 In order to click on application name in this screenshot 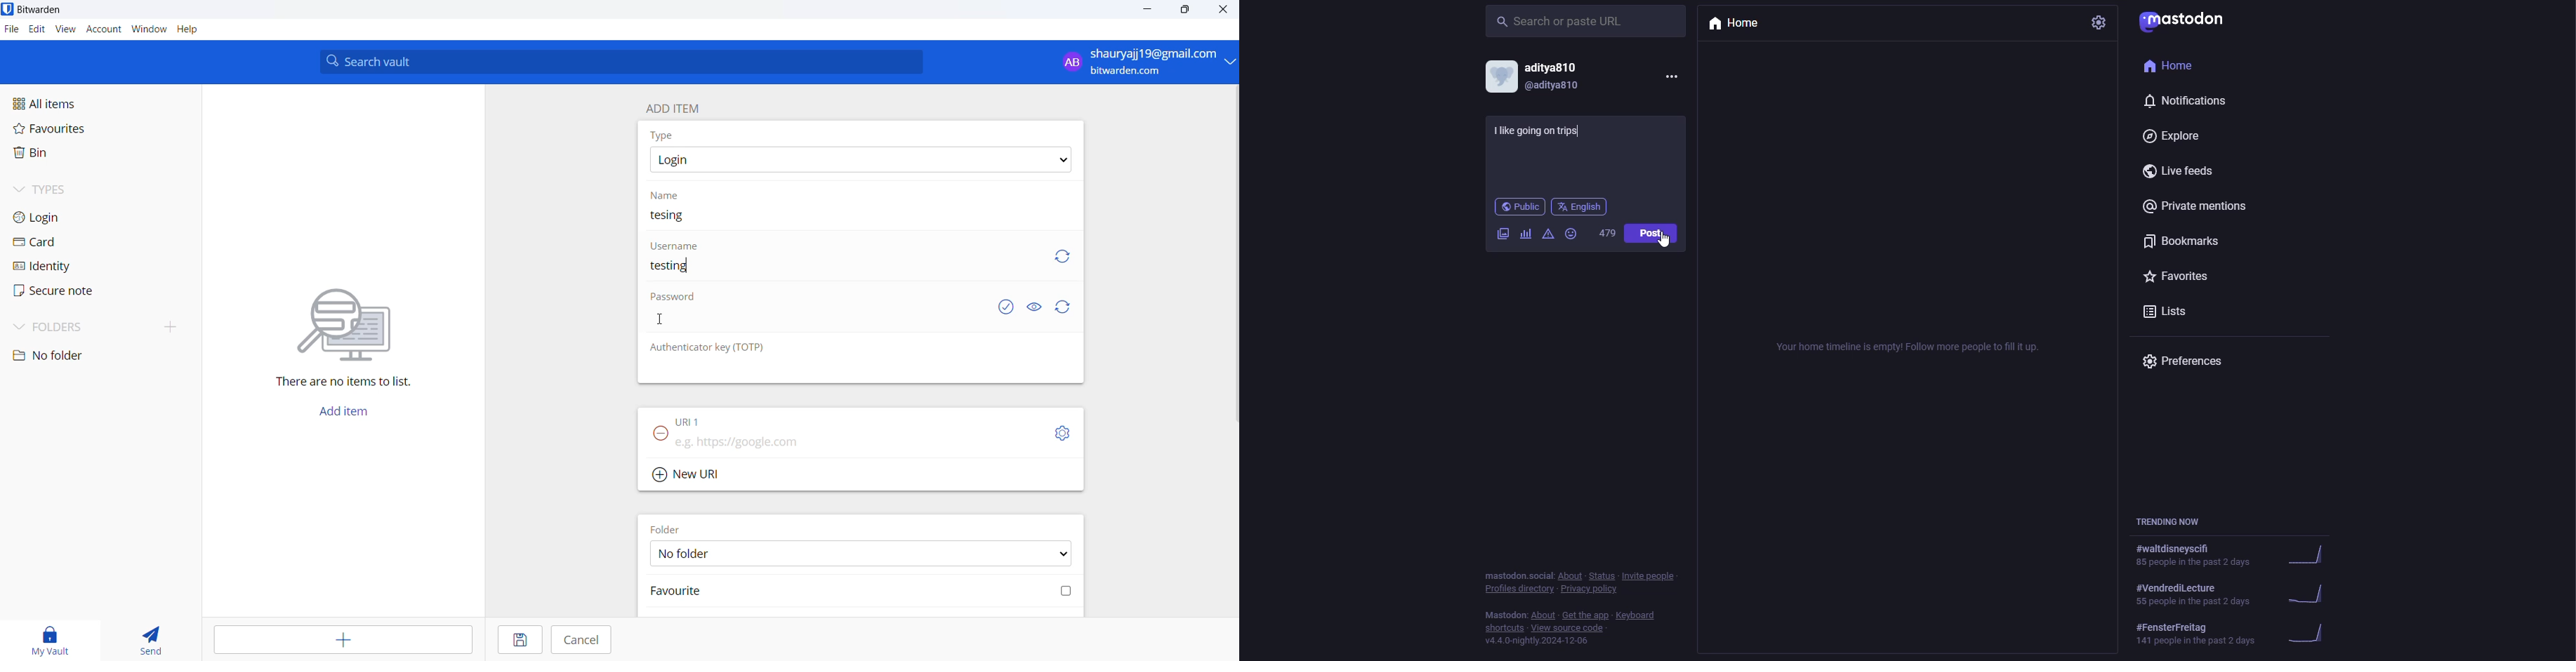, I will do `click(45, 10)`.